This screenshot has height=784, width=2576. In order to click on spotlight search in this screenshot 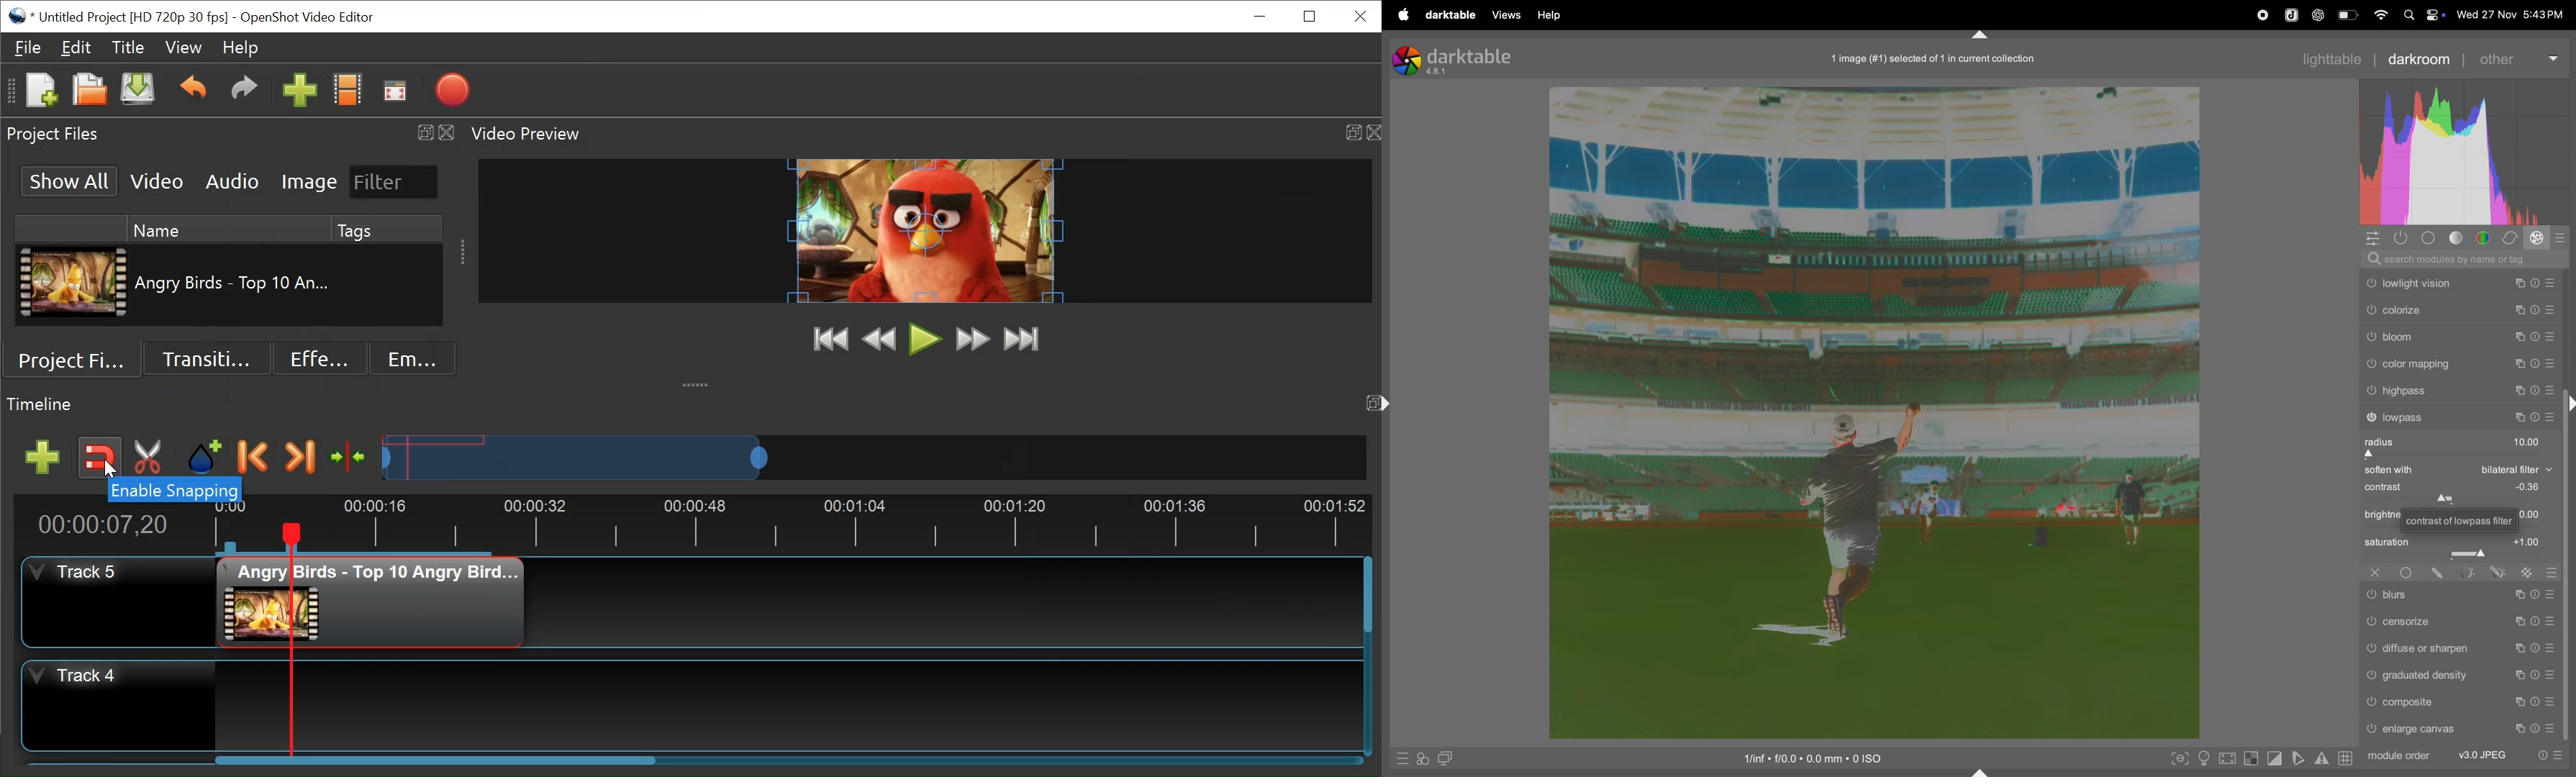, I will do `click(2406, 15)`.